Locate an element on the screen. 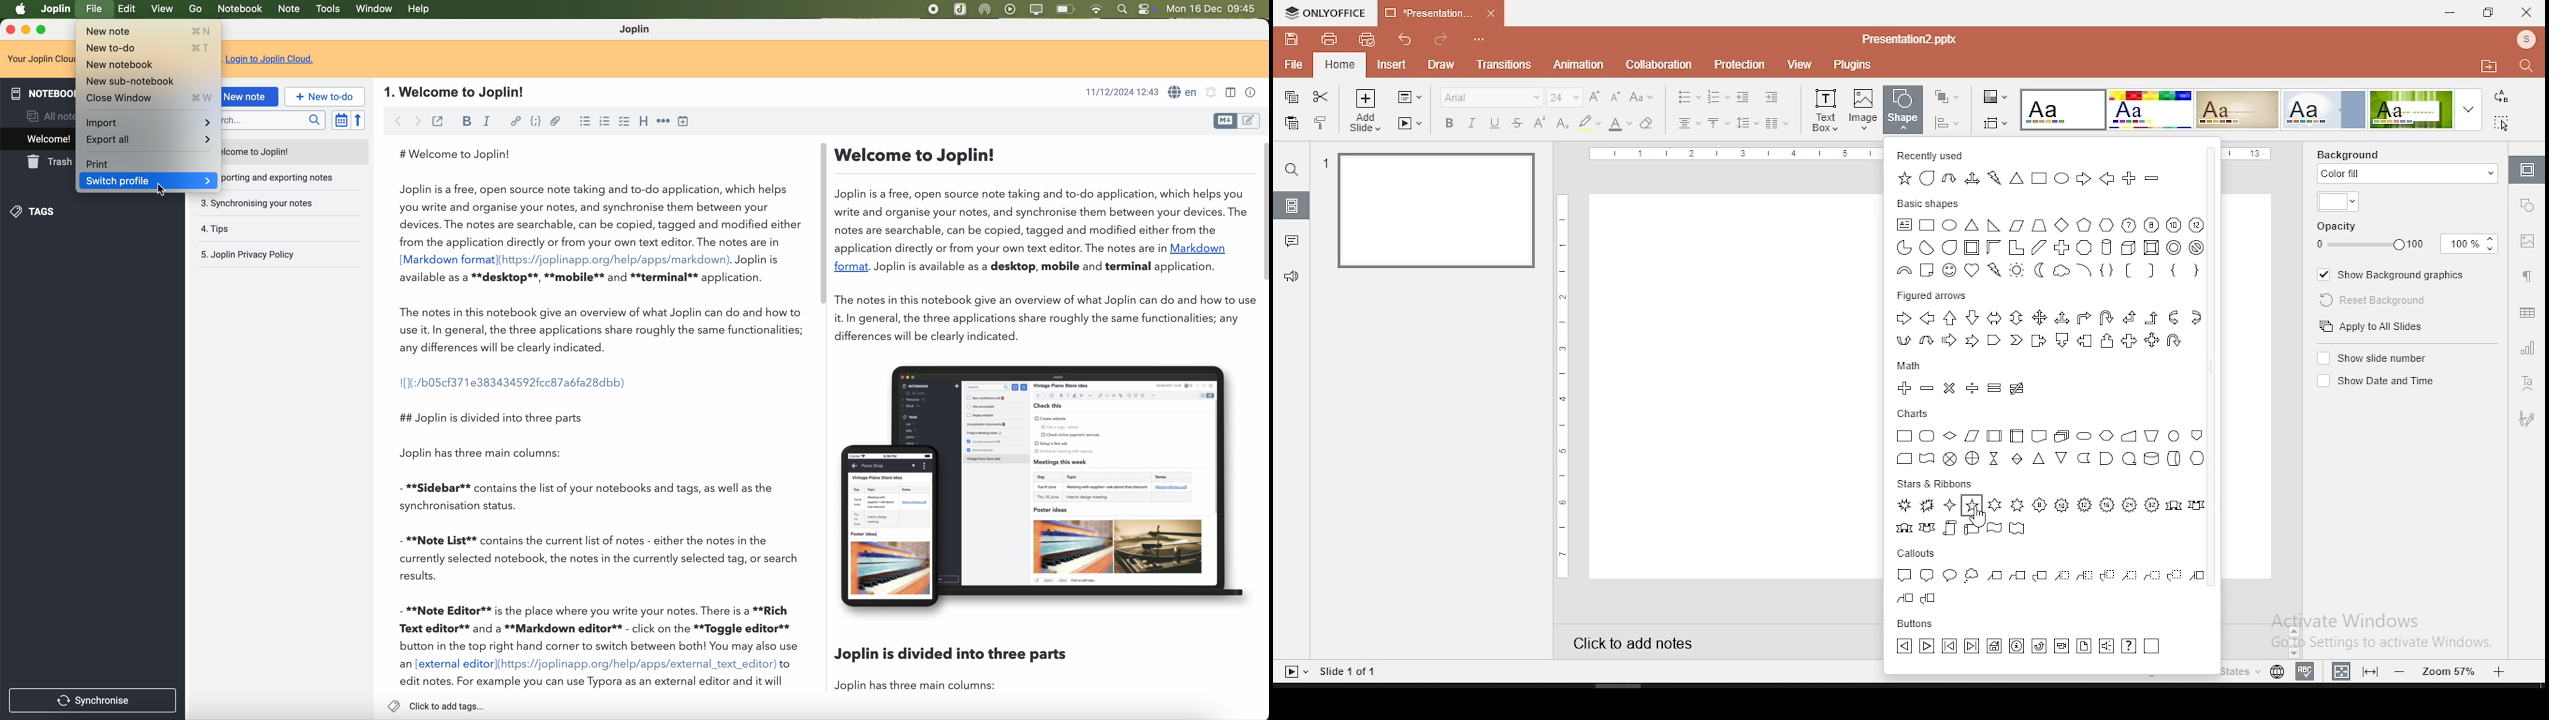 The height and width of the screenshot is (728, 2576). an [external editor] is located at coordinates (447, 664).